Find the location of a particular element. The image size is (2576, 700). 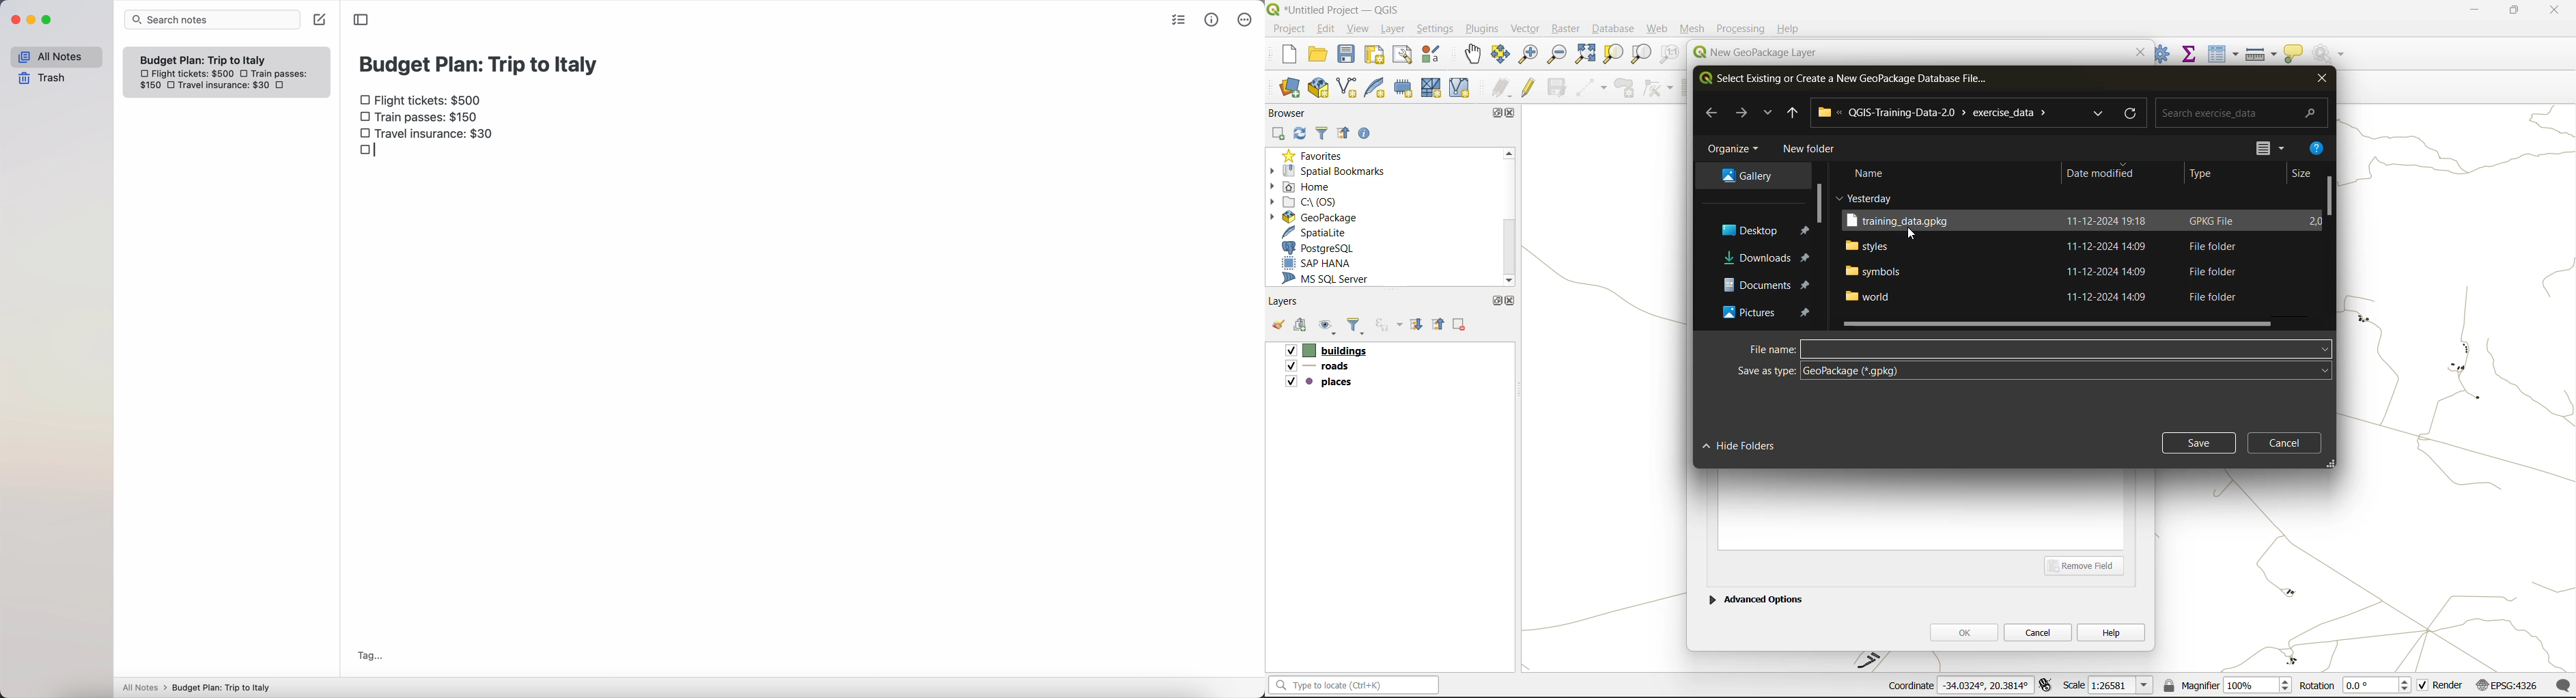

cancel is located at coordinates (2288, 441).